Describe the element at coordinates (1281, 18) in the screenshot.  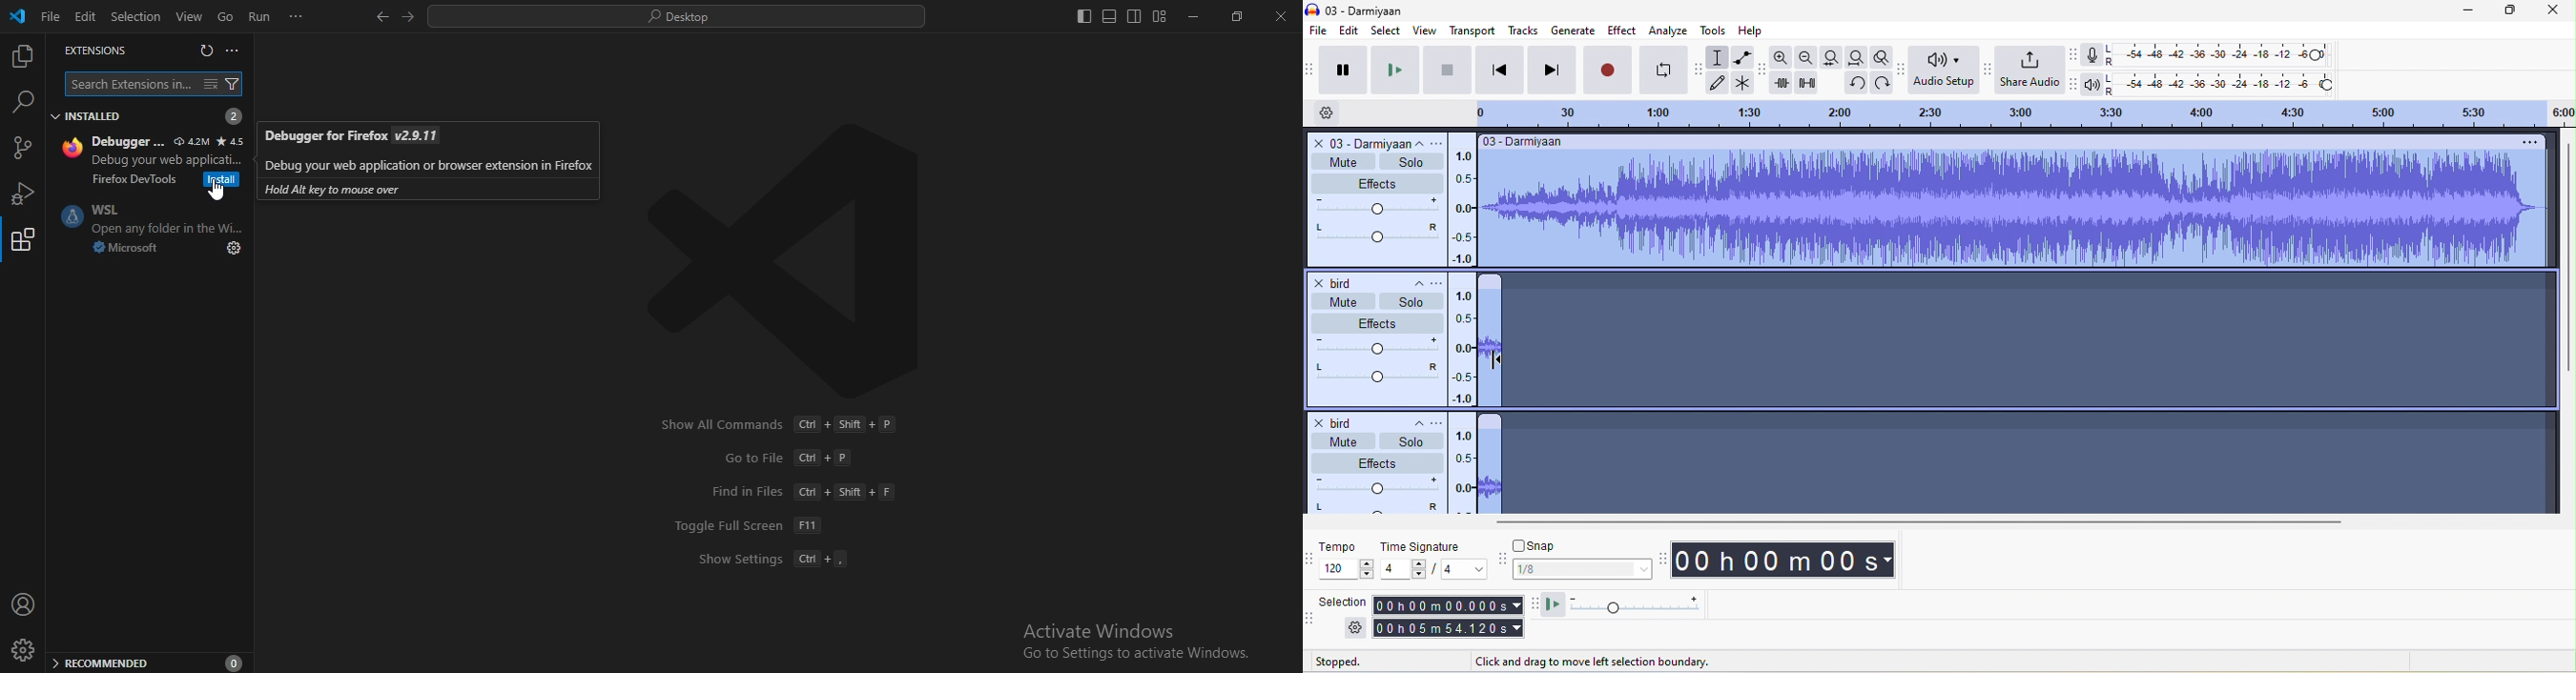
I see `close` at that location.